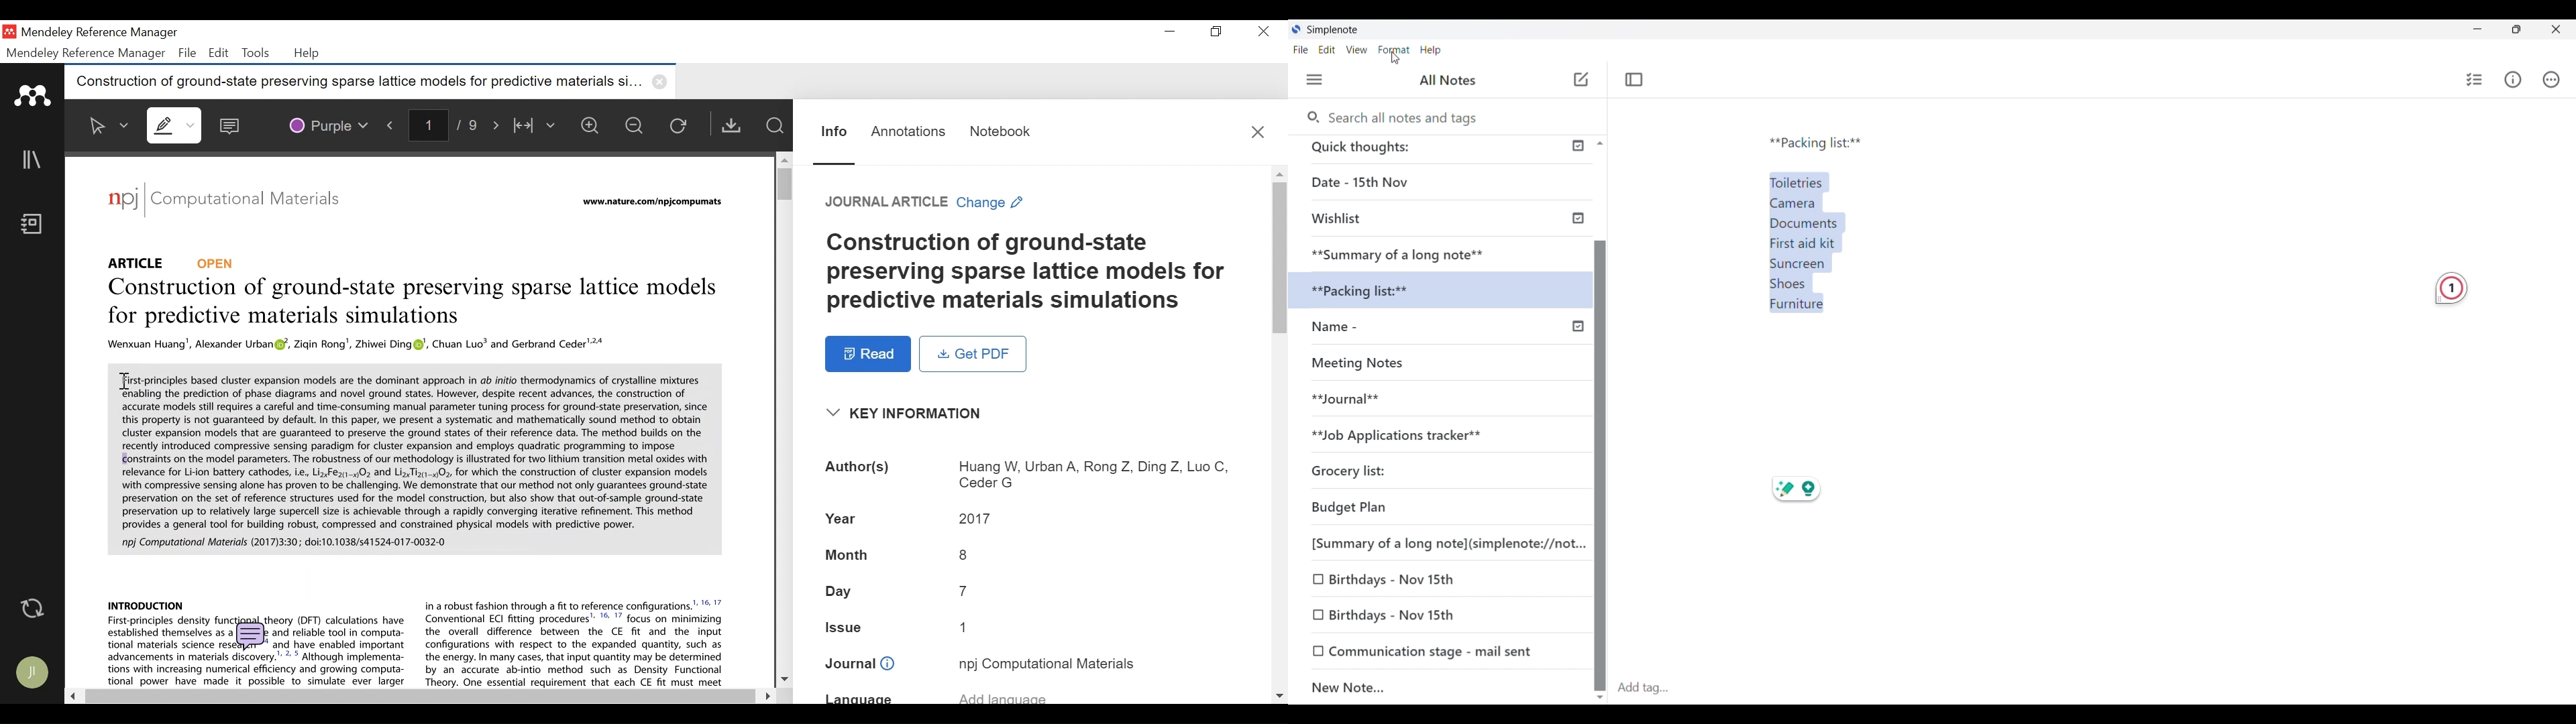 Image resolution: width=2576 pixels, height=728 pixels. What do you see at coordinates (1361, 404) in the screenshot?
I see `Journal` at bounding box center [1361, 404].